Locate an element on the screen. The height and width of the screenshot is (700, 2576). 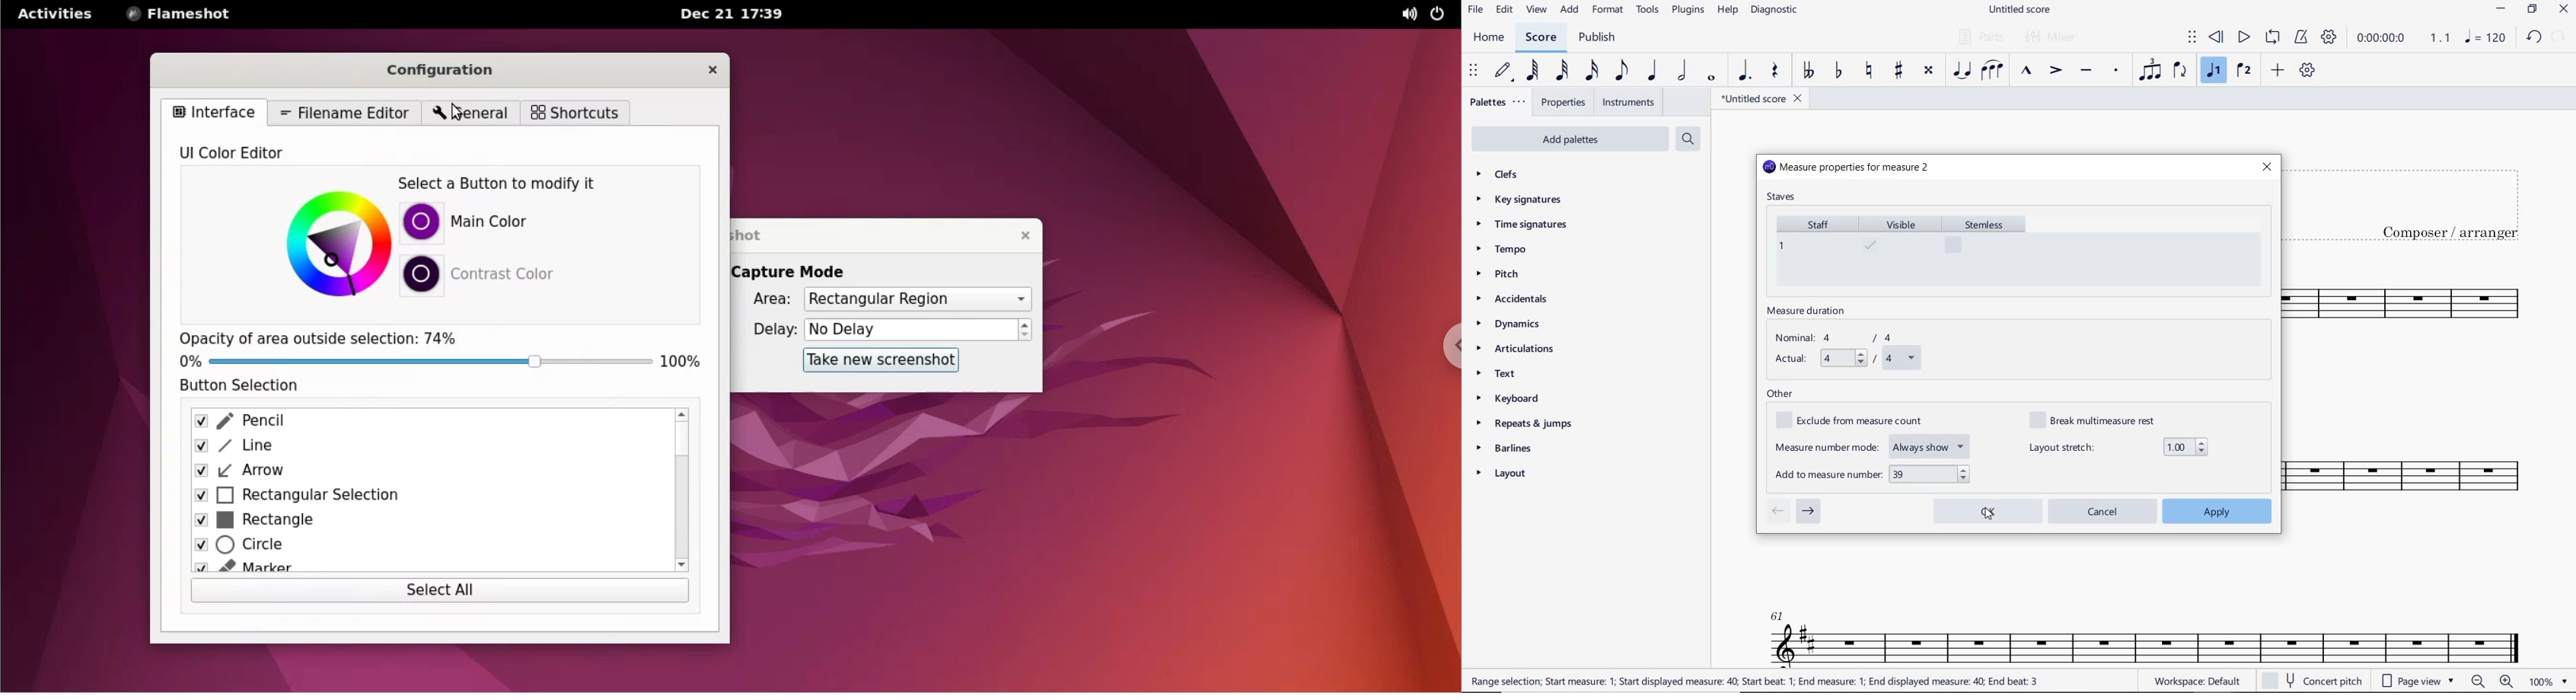
MINIMIZE is located at coordinates (2502, 11).